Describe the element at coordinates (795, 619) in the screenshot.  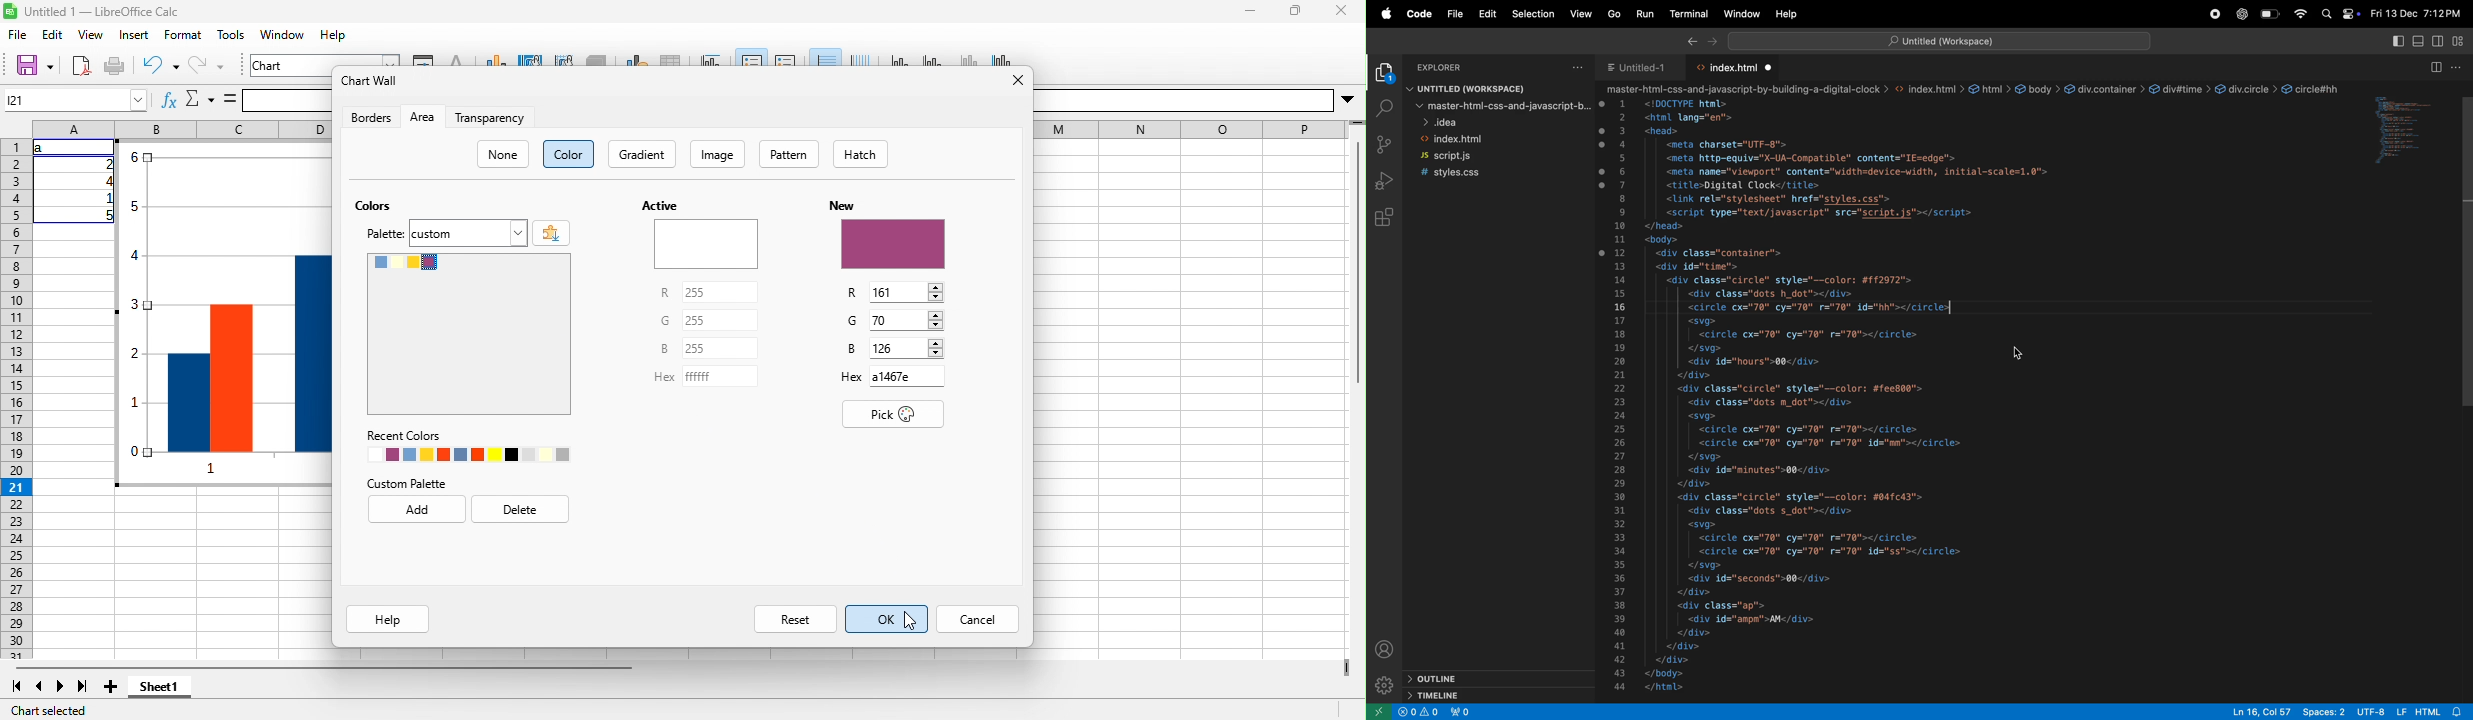
I see `reset` at that location.